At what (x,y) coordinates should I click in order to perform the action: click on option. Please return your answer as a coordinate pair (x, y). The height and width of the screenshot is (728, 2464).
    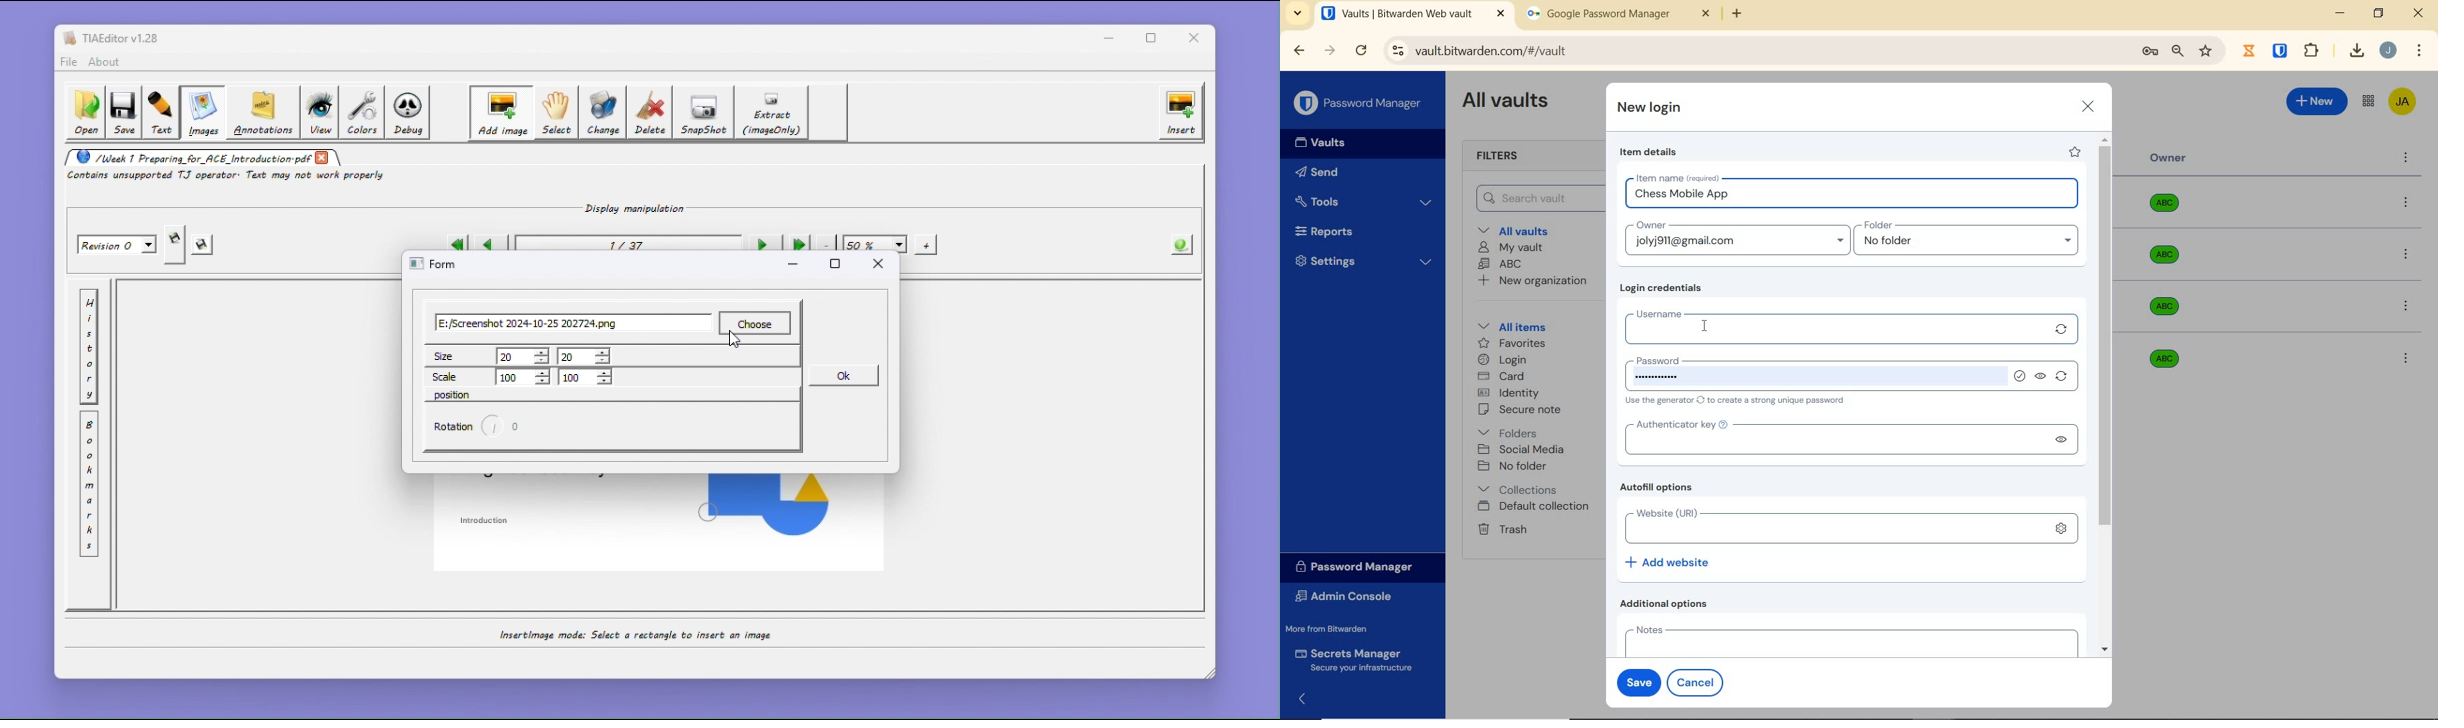
    Looking at the image, I should click on (2409, 256).